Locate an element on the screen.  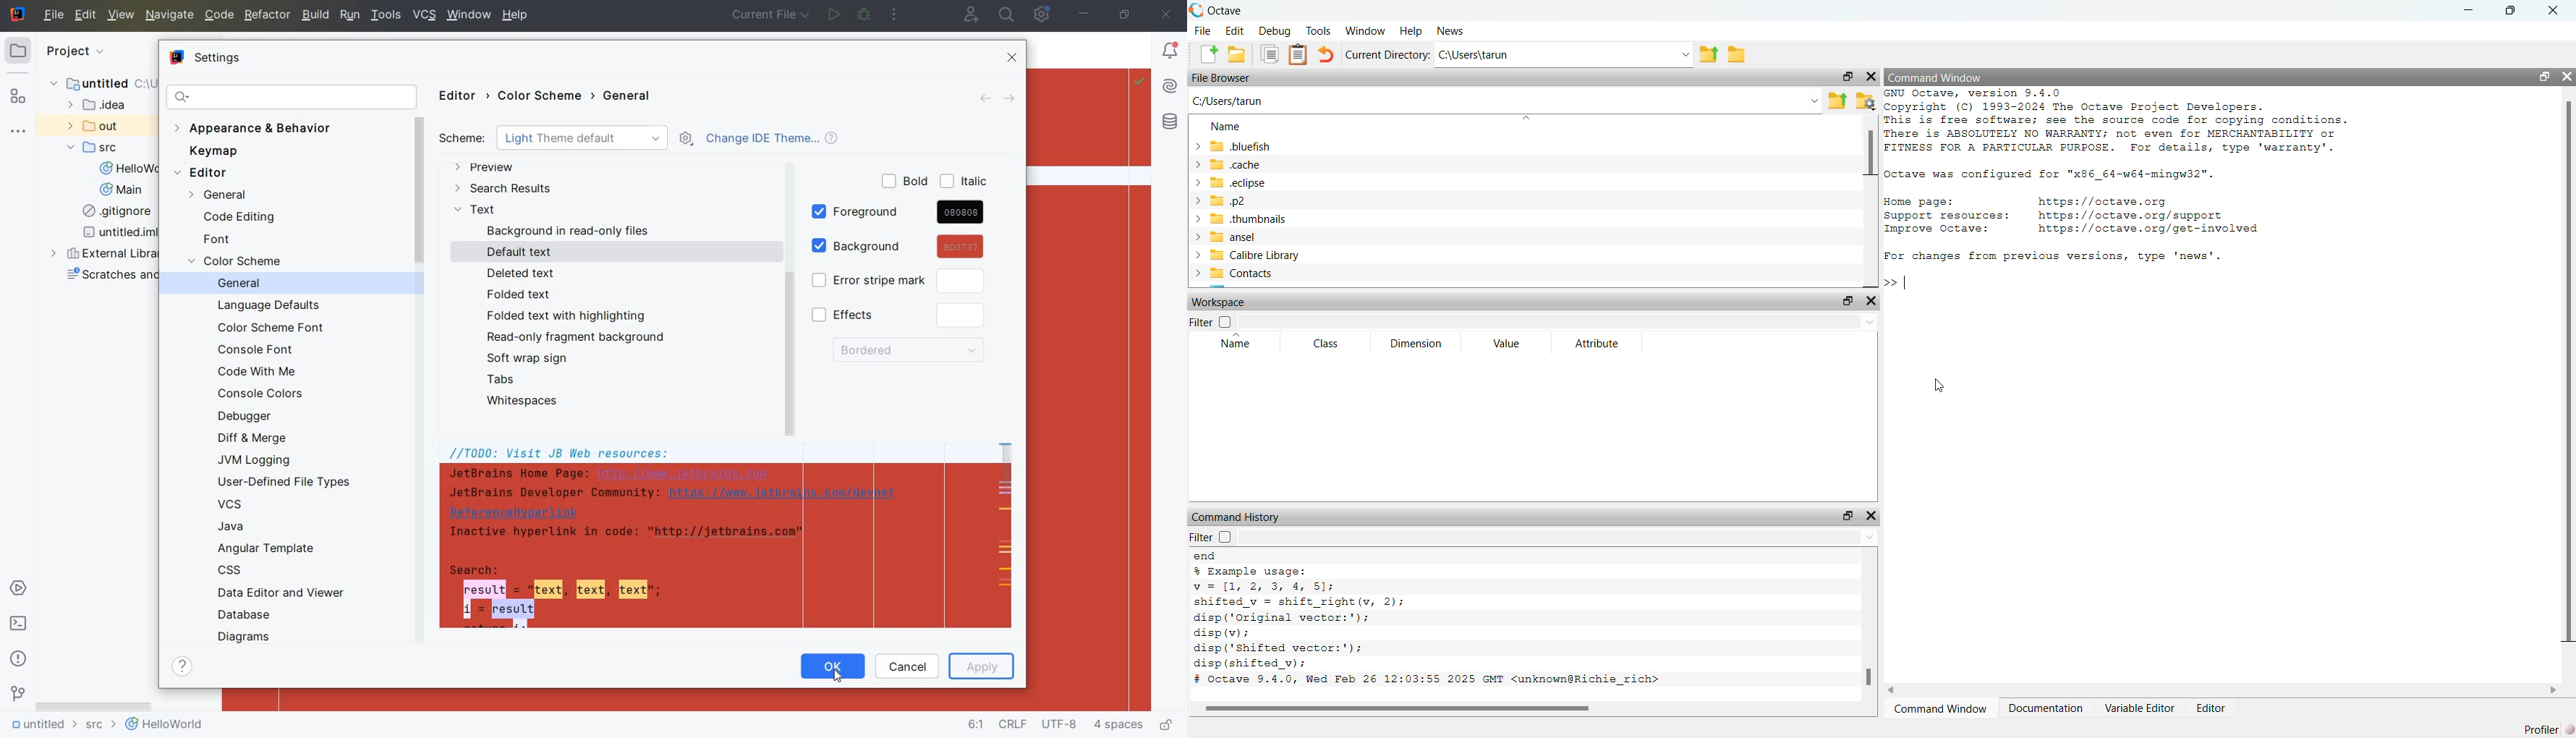
window is located at coordinates (1364, 31).